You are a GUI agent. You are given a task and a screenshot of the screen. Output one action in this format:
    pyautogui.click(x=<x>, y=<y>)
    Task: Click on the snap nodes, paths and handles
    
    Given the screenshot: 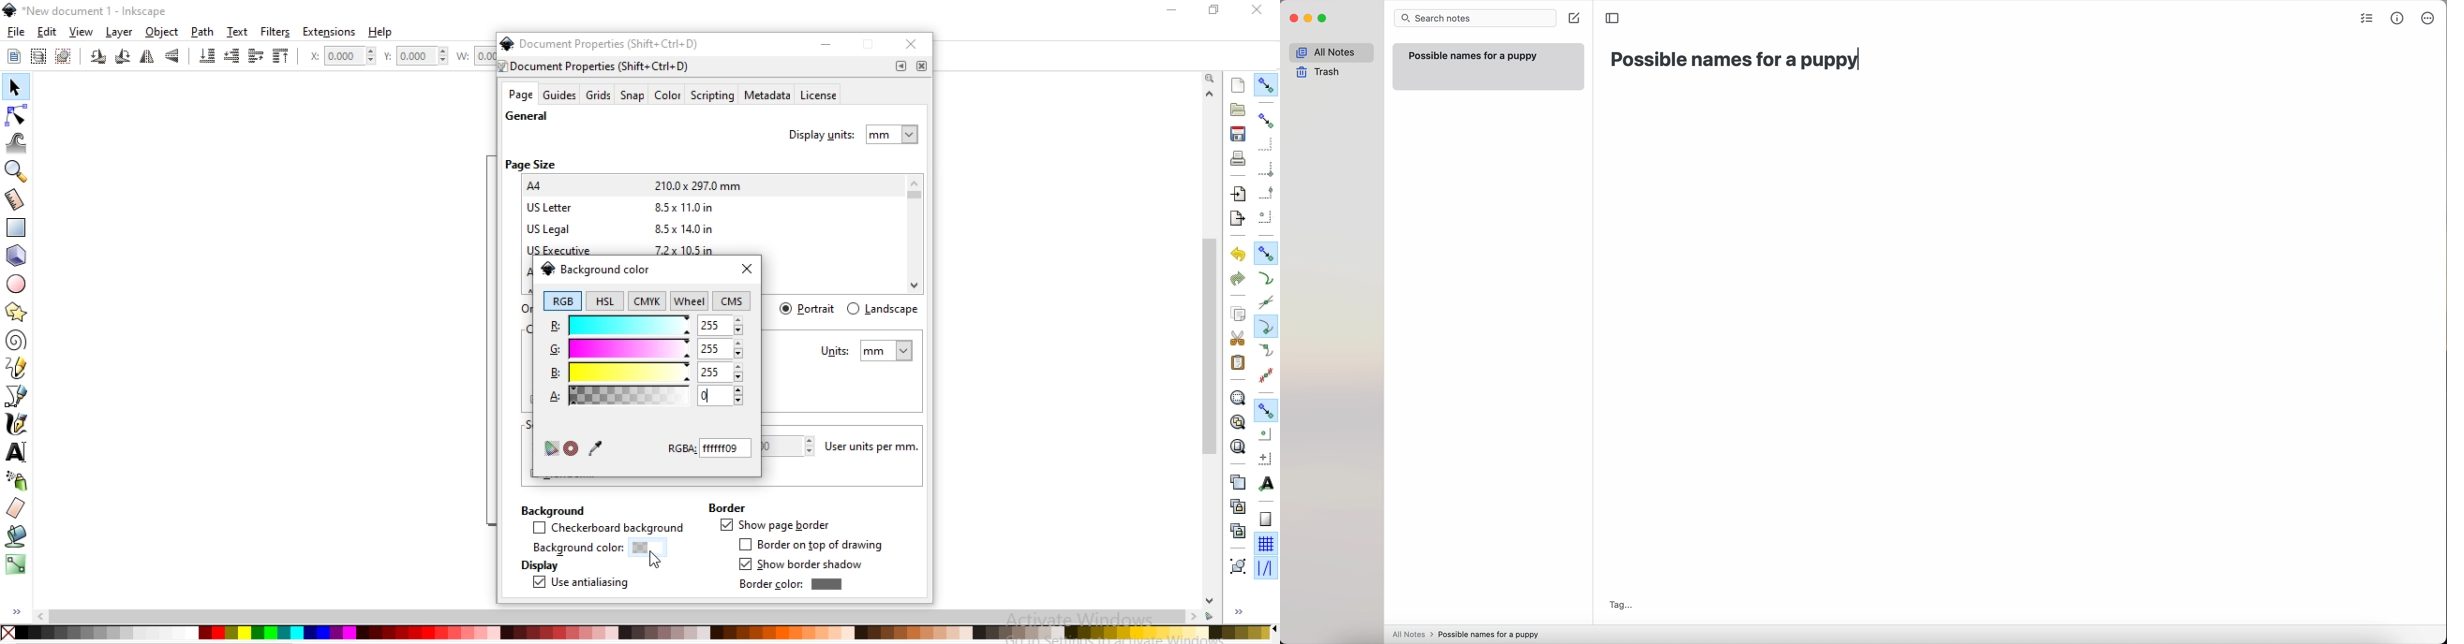 What is the action you would take?
    pyautogui.click(x=1266, y=253)
    